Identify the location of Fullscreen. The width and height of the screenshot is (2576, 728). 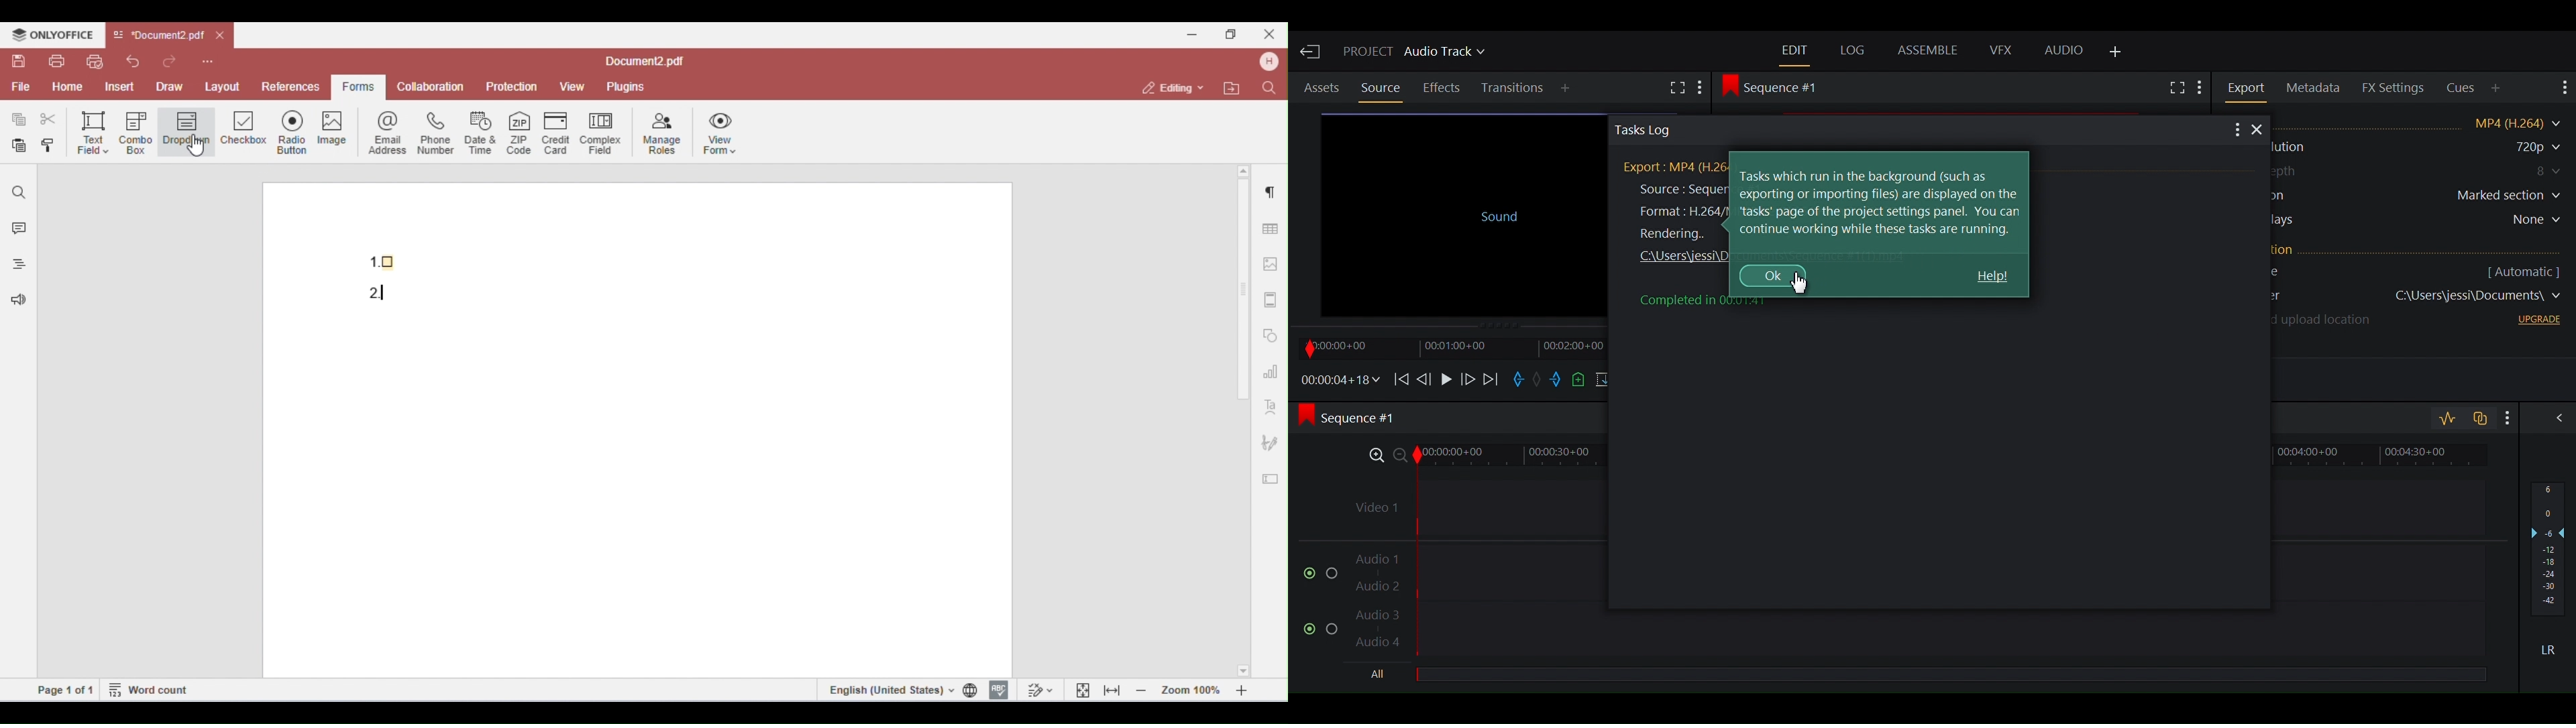
(1677, 89).